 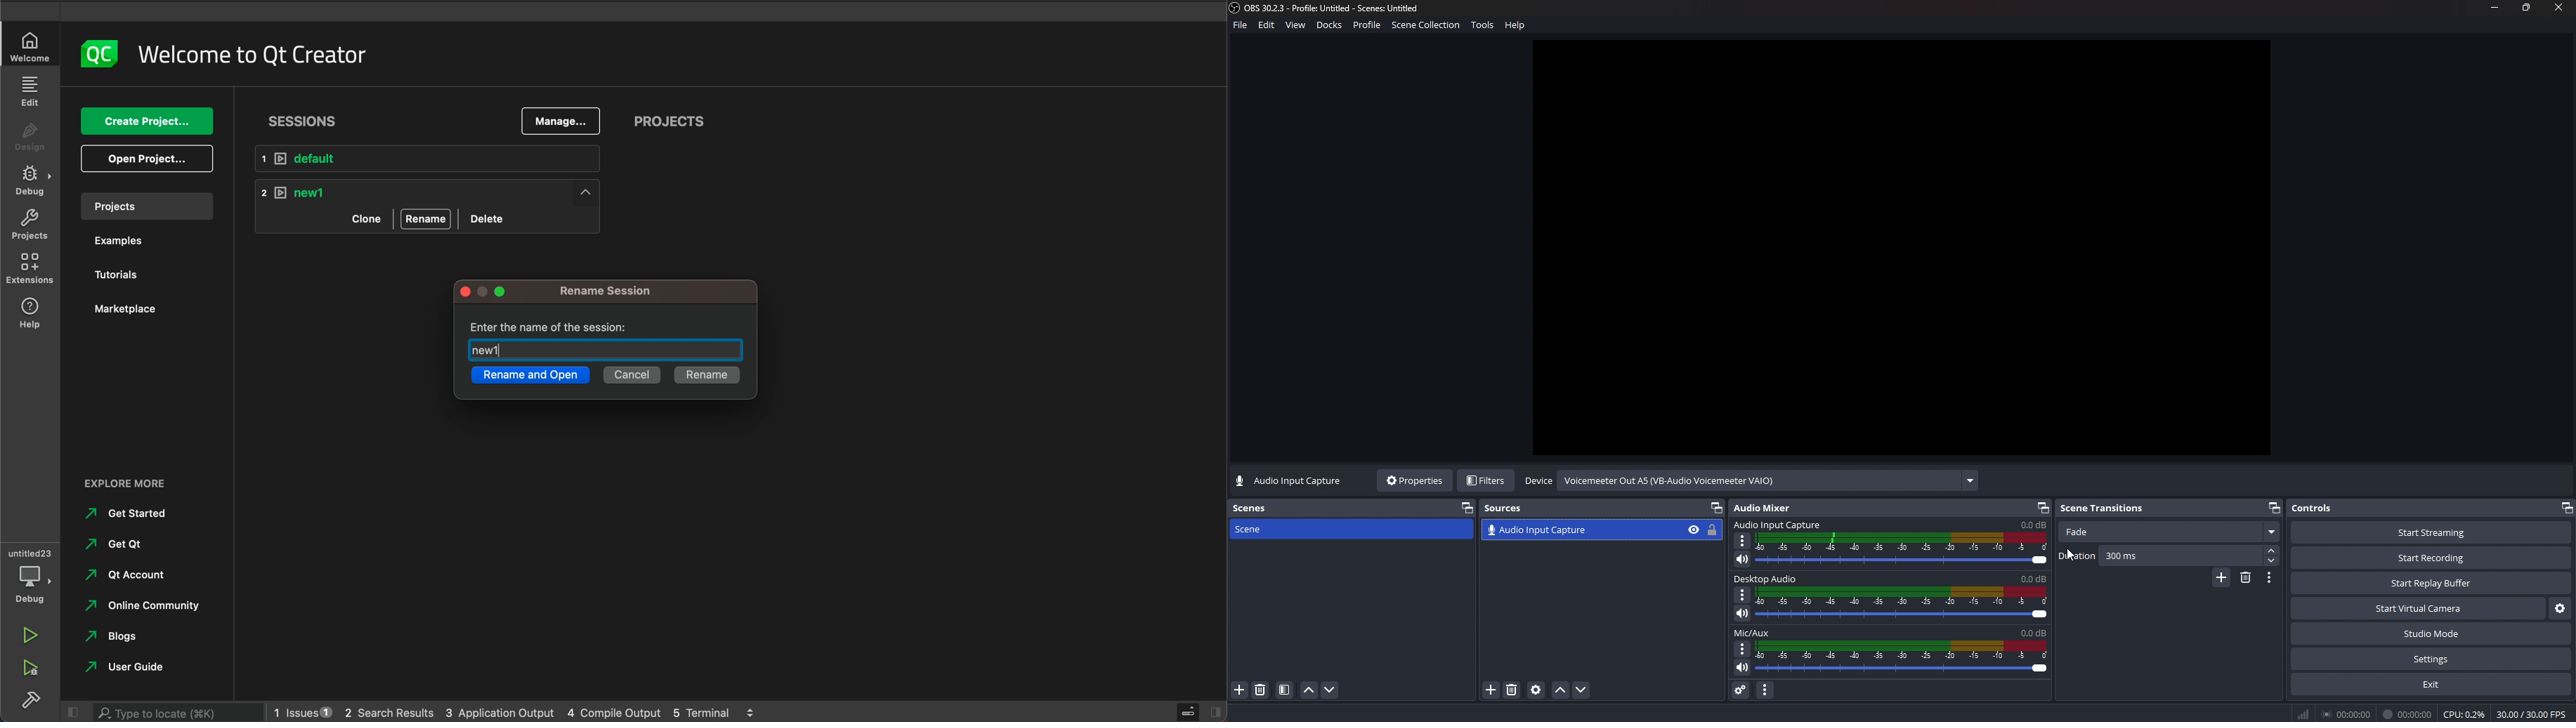 What do you see at coordinates (1510, 508) in the screenshot?
I see `sources` at bounding box center [1510, 508].